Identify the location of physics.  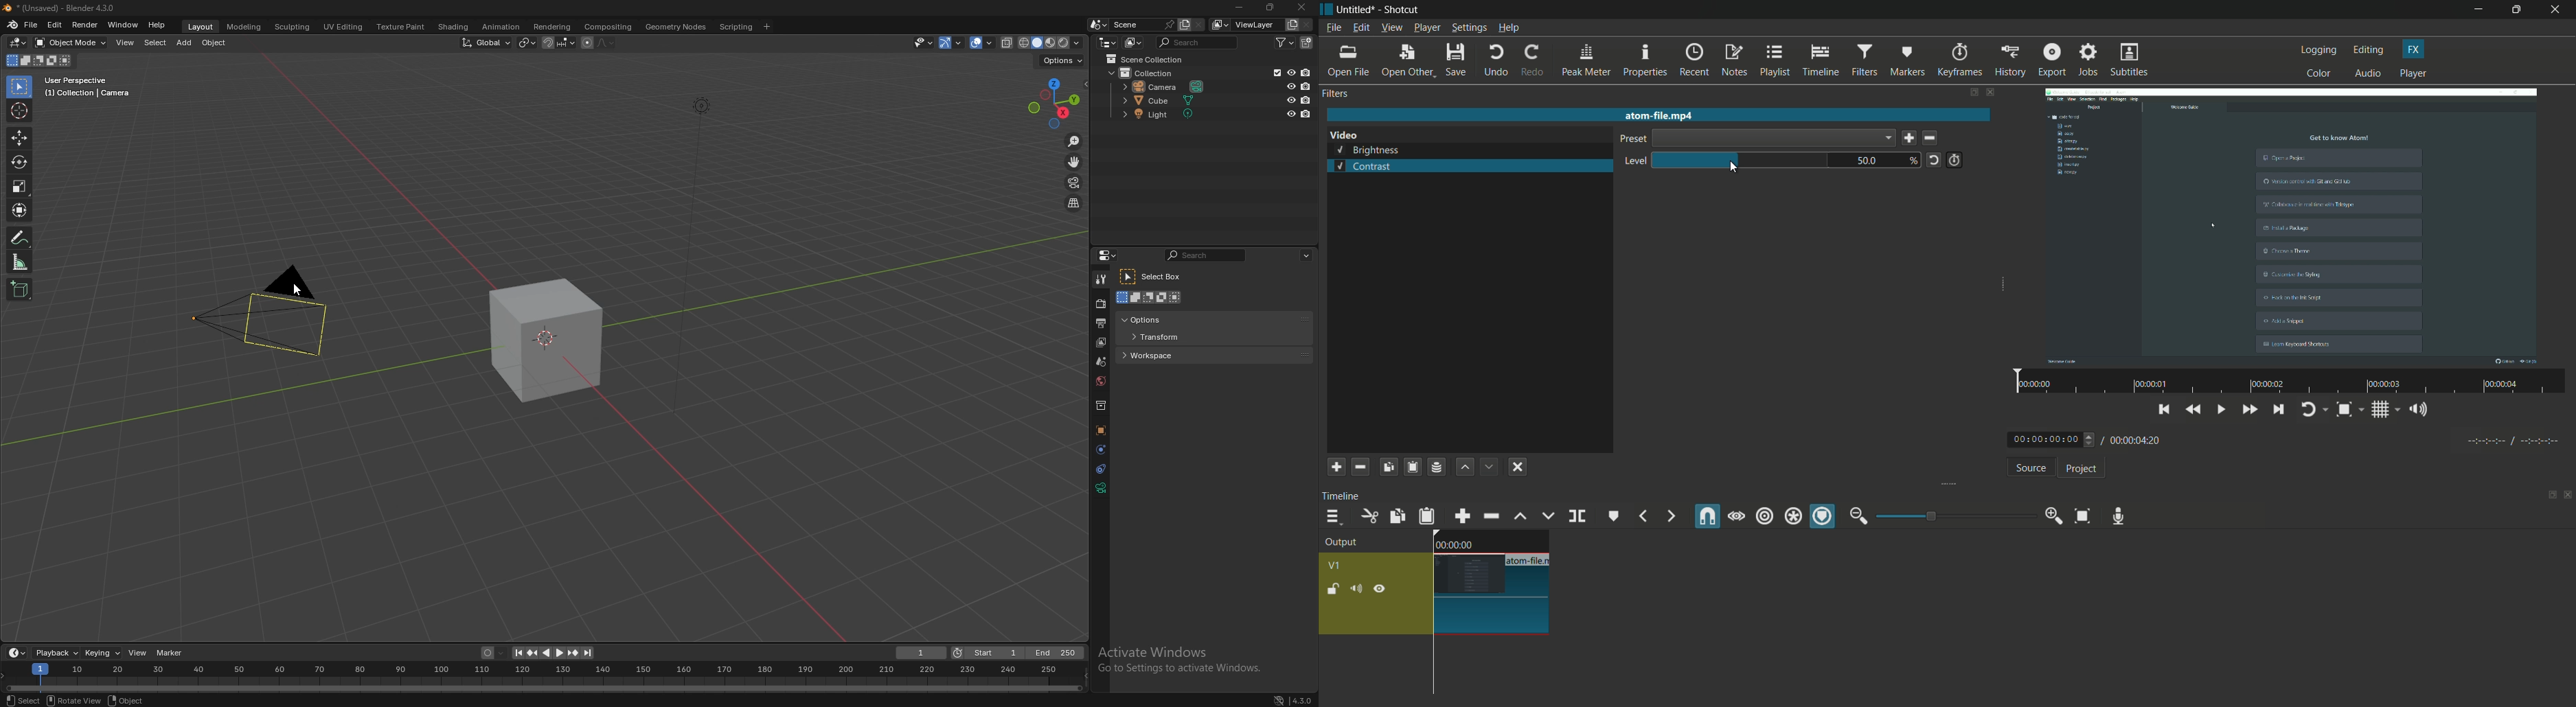
(1099, 449).